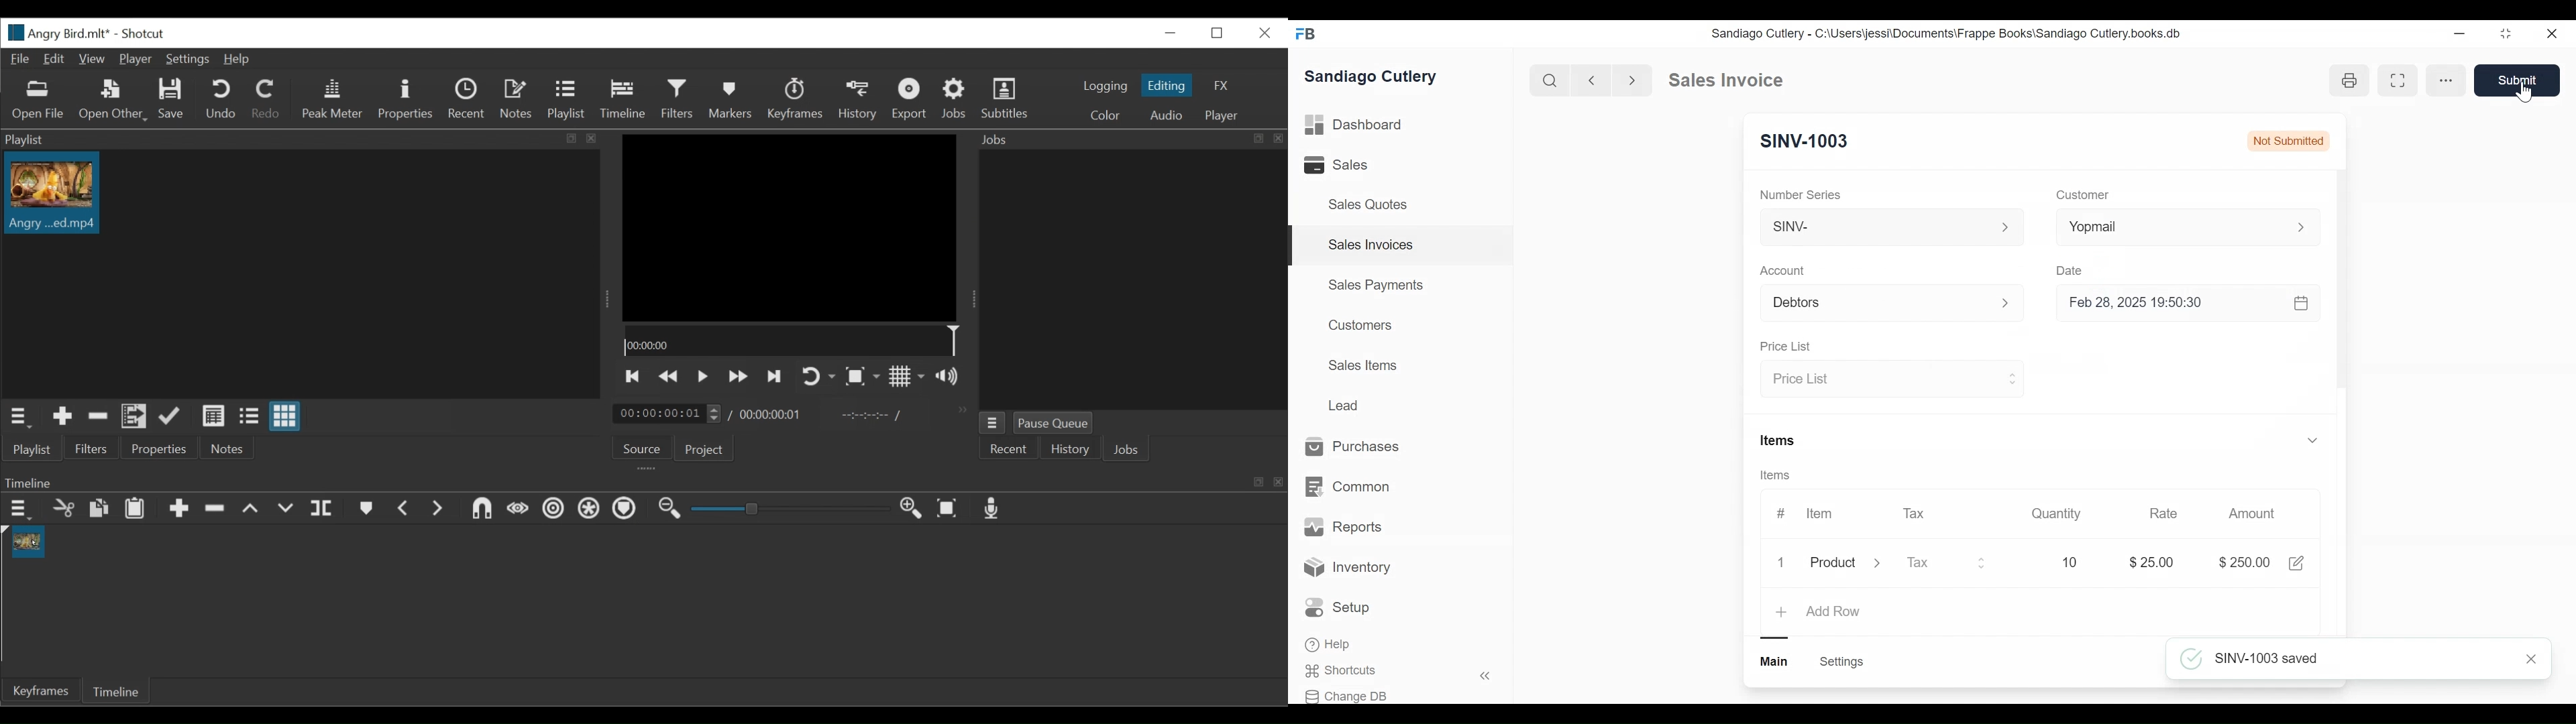 The height and width of the screenshot is (728, 2576). Describe the element at coordinates (1893, 304) in the screenshot. I see `Account p` at that location.